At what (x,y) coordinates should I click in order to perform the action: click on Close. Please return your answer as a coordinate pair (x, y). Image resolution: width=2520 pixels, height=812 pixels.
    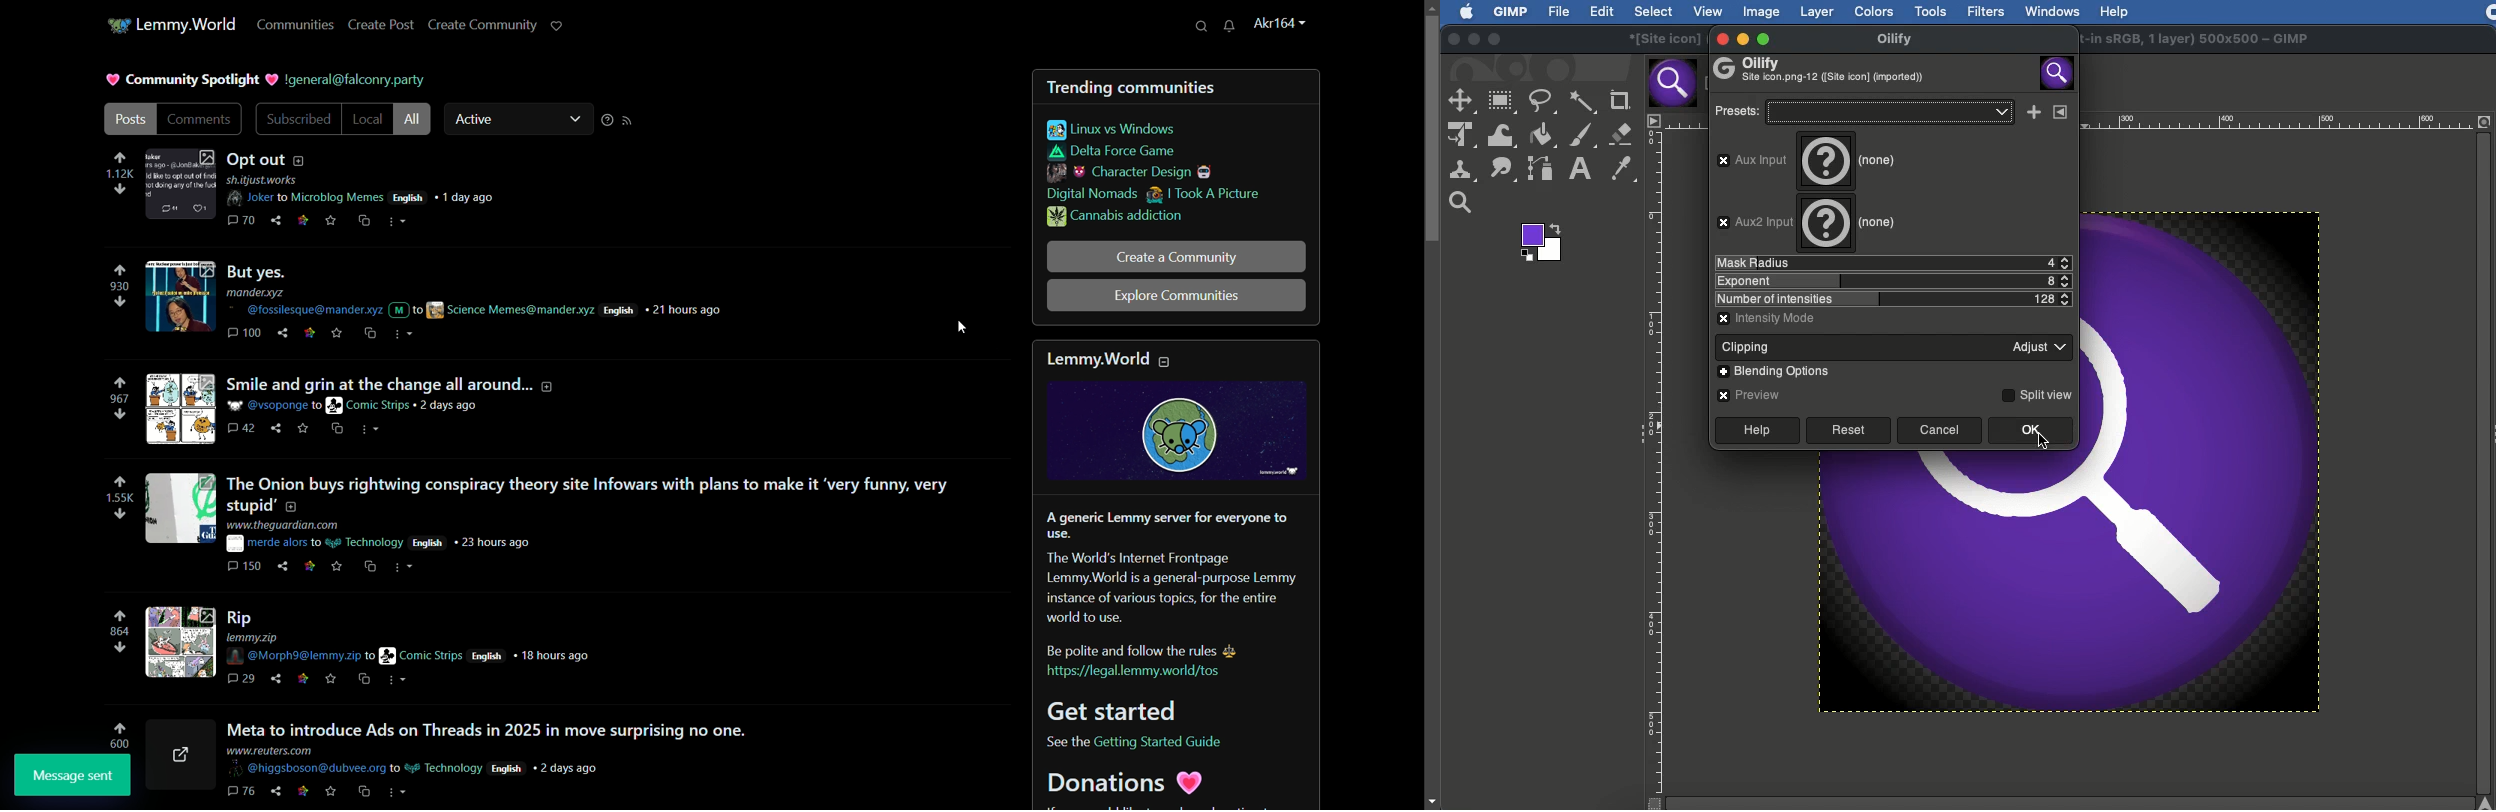
    Looking at the image, I should click on (1724, 39).